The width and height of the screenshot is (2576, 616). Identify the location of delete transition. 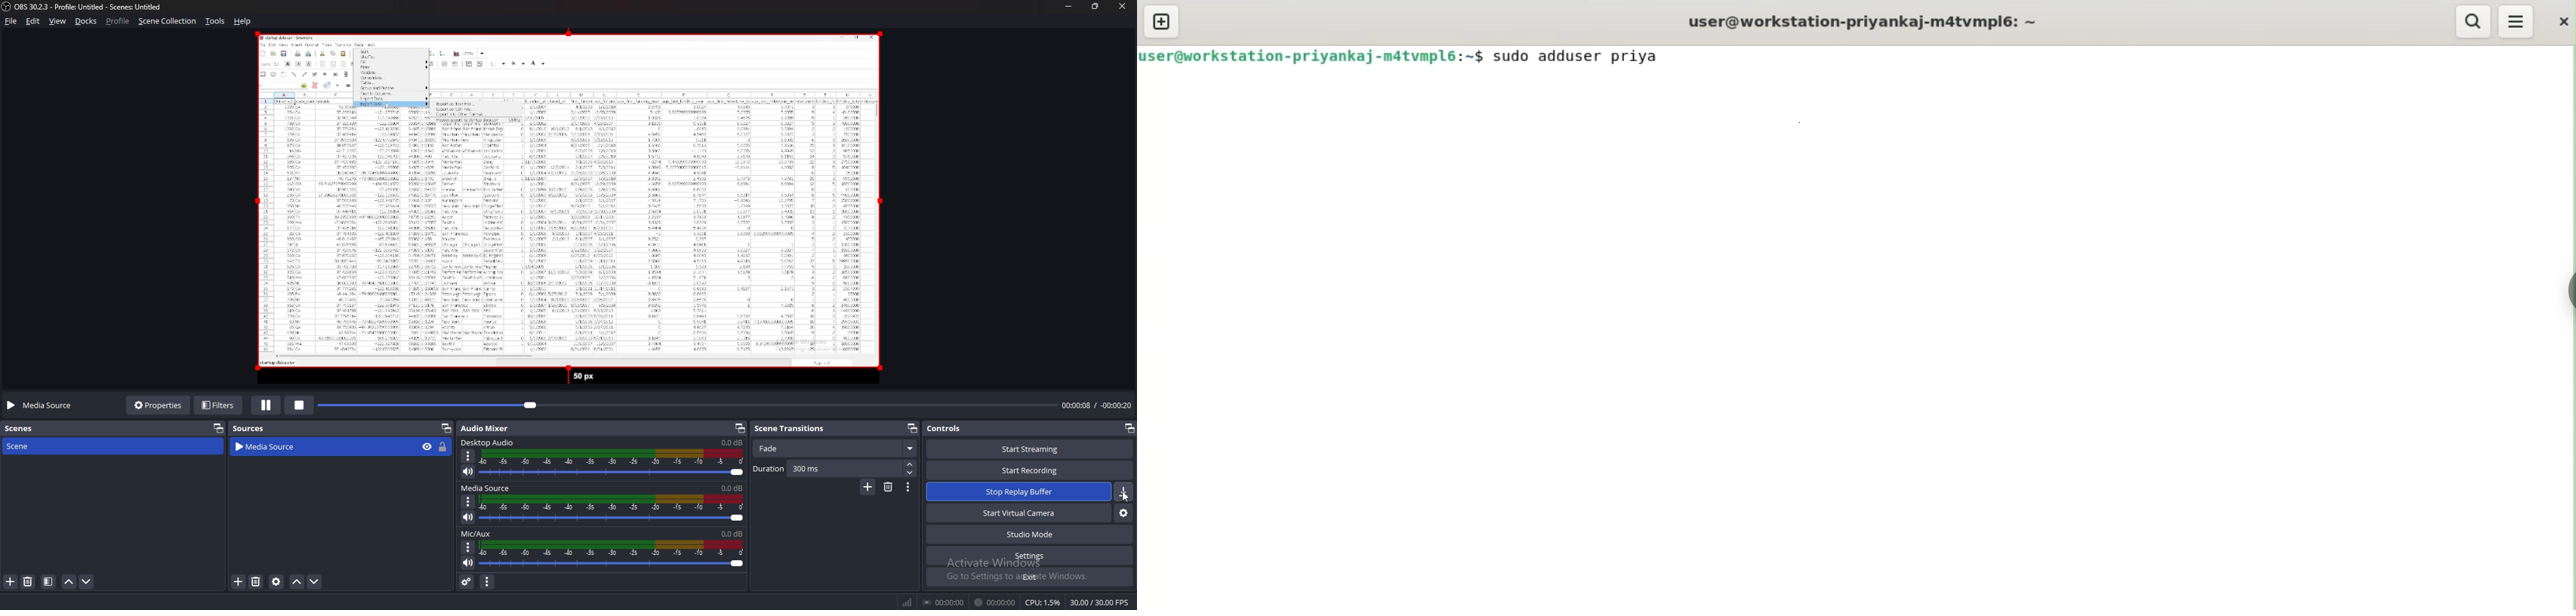
(888, 487).